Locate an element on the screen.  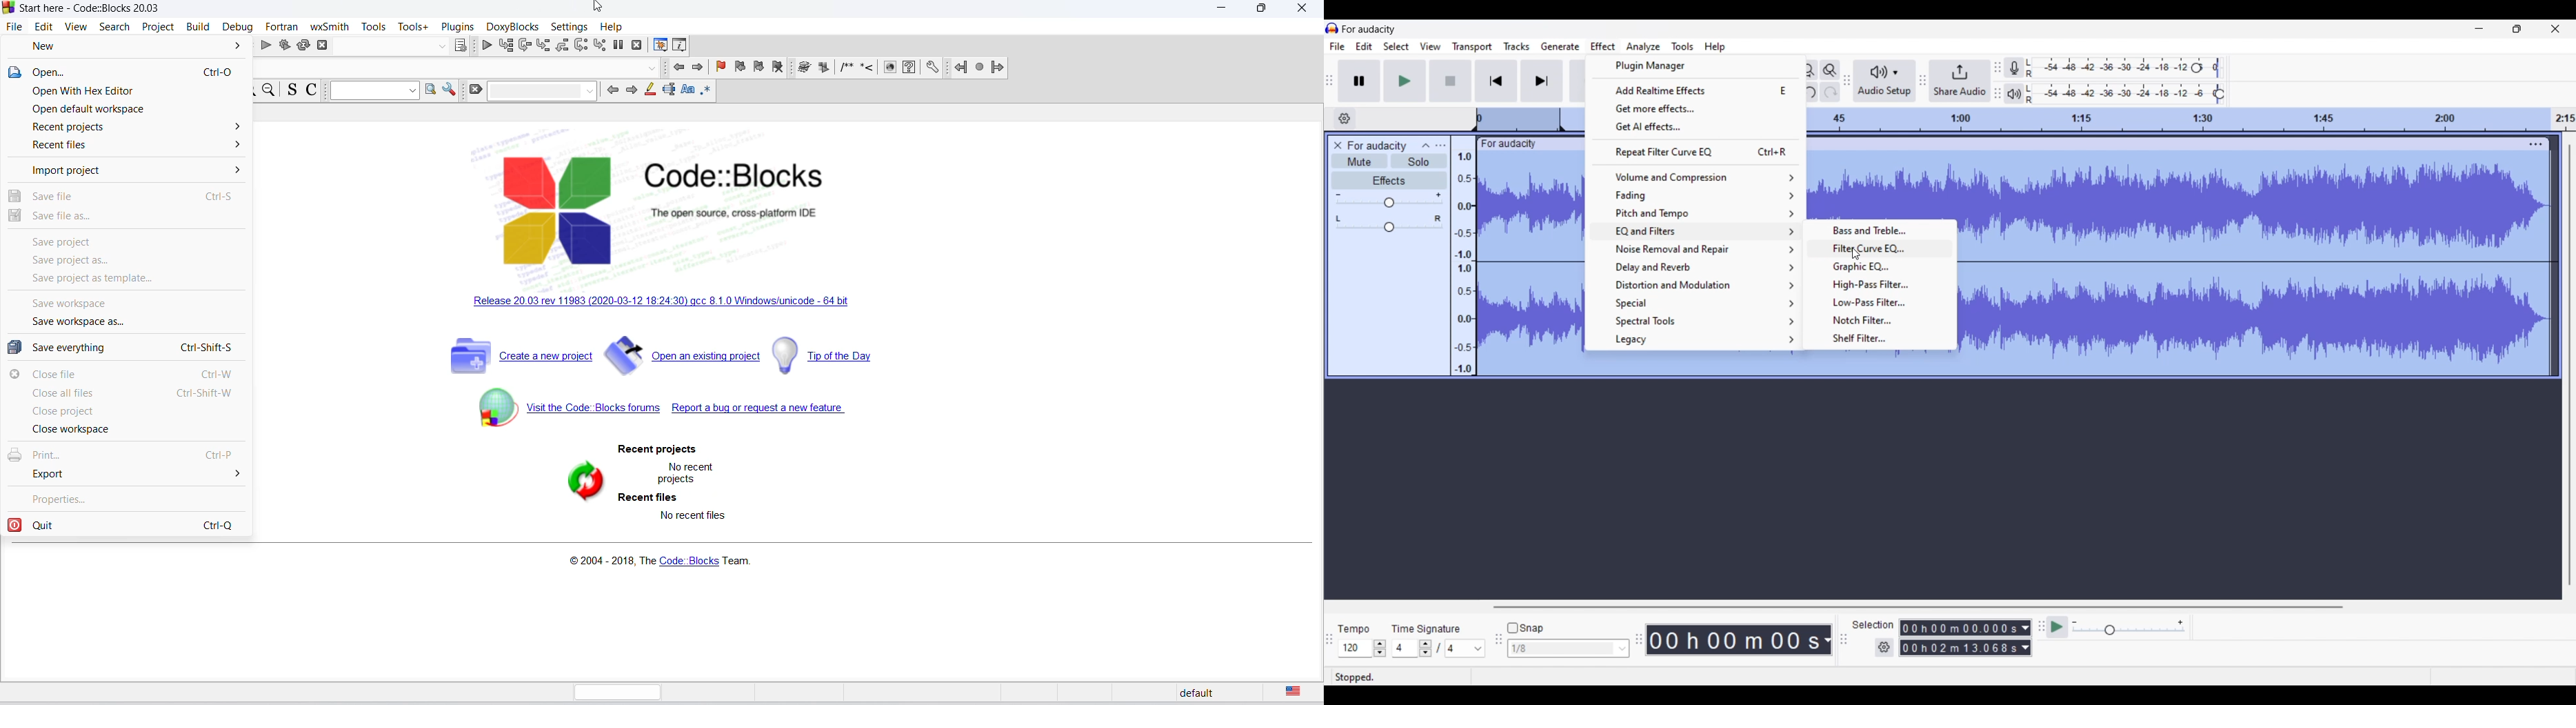
target dialog is located at coordinates (461, 46).